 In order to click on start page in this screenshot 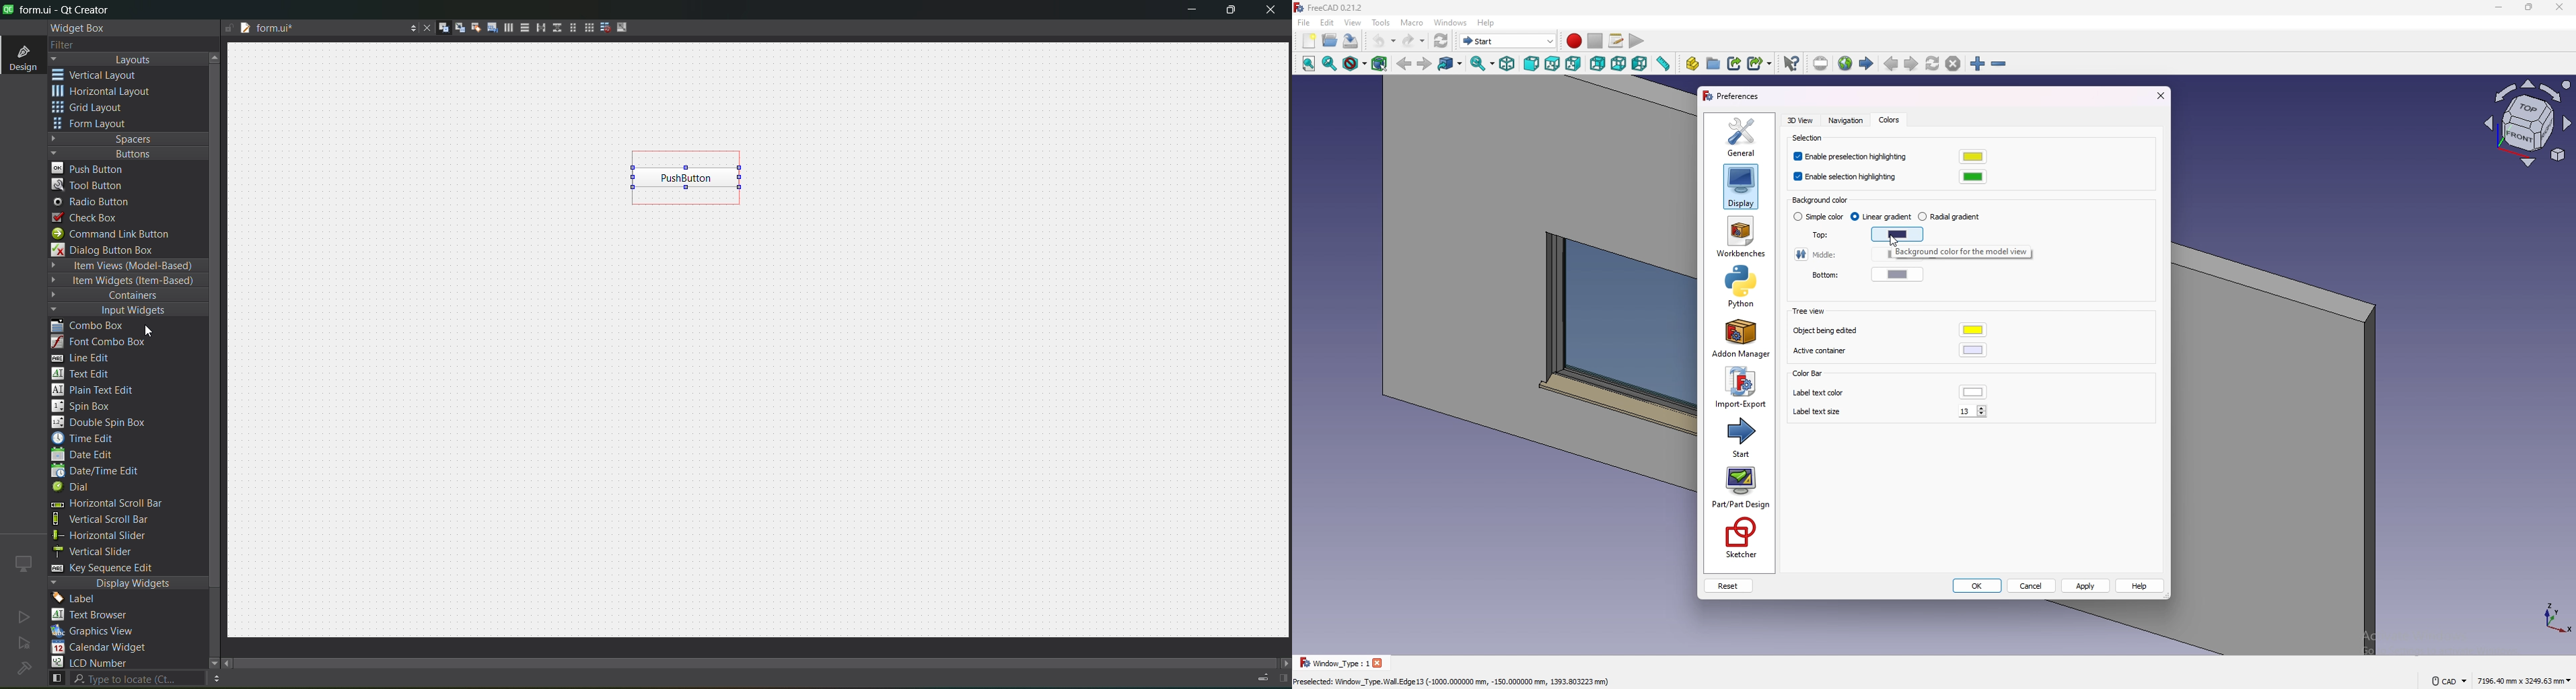, I will do `click(1867, 64)`.